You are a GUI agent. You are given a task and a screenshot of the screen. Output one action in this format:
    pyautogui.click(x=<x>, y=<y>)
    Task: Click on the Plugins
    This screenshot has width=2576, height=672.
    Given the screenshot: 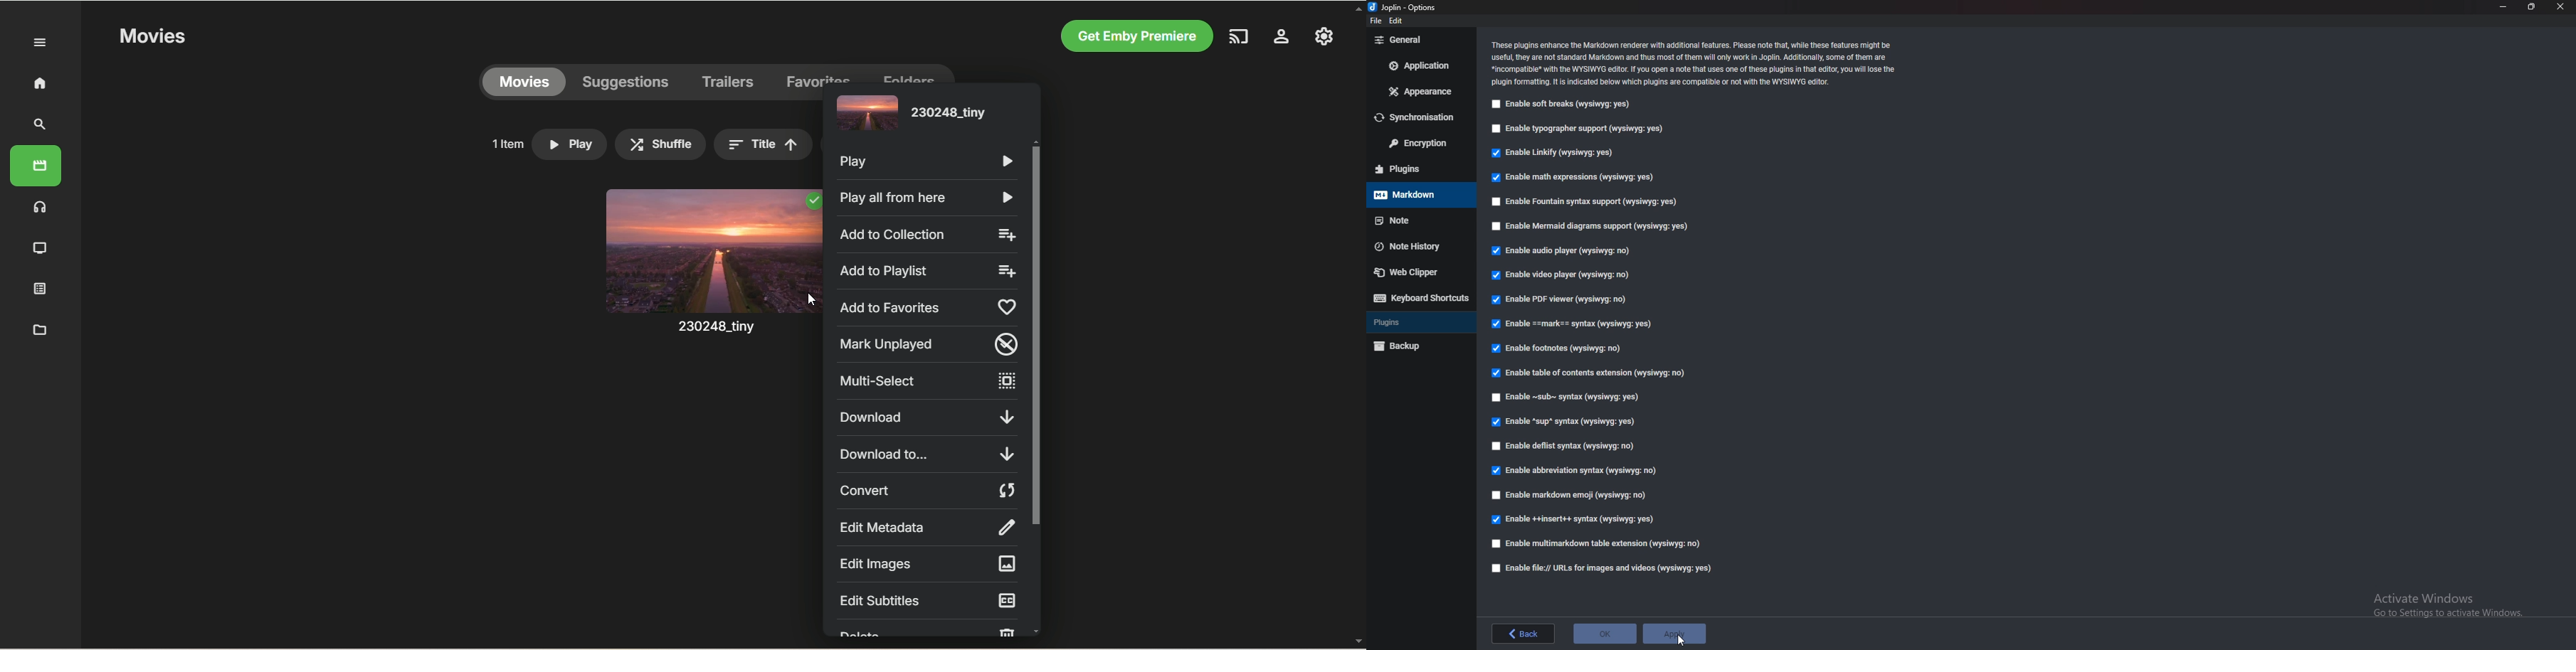 What is the action you would take?
    pyautogui.click(x=1414, y=170)
    